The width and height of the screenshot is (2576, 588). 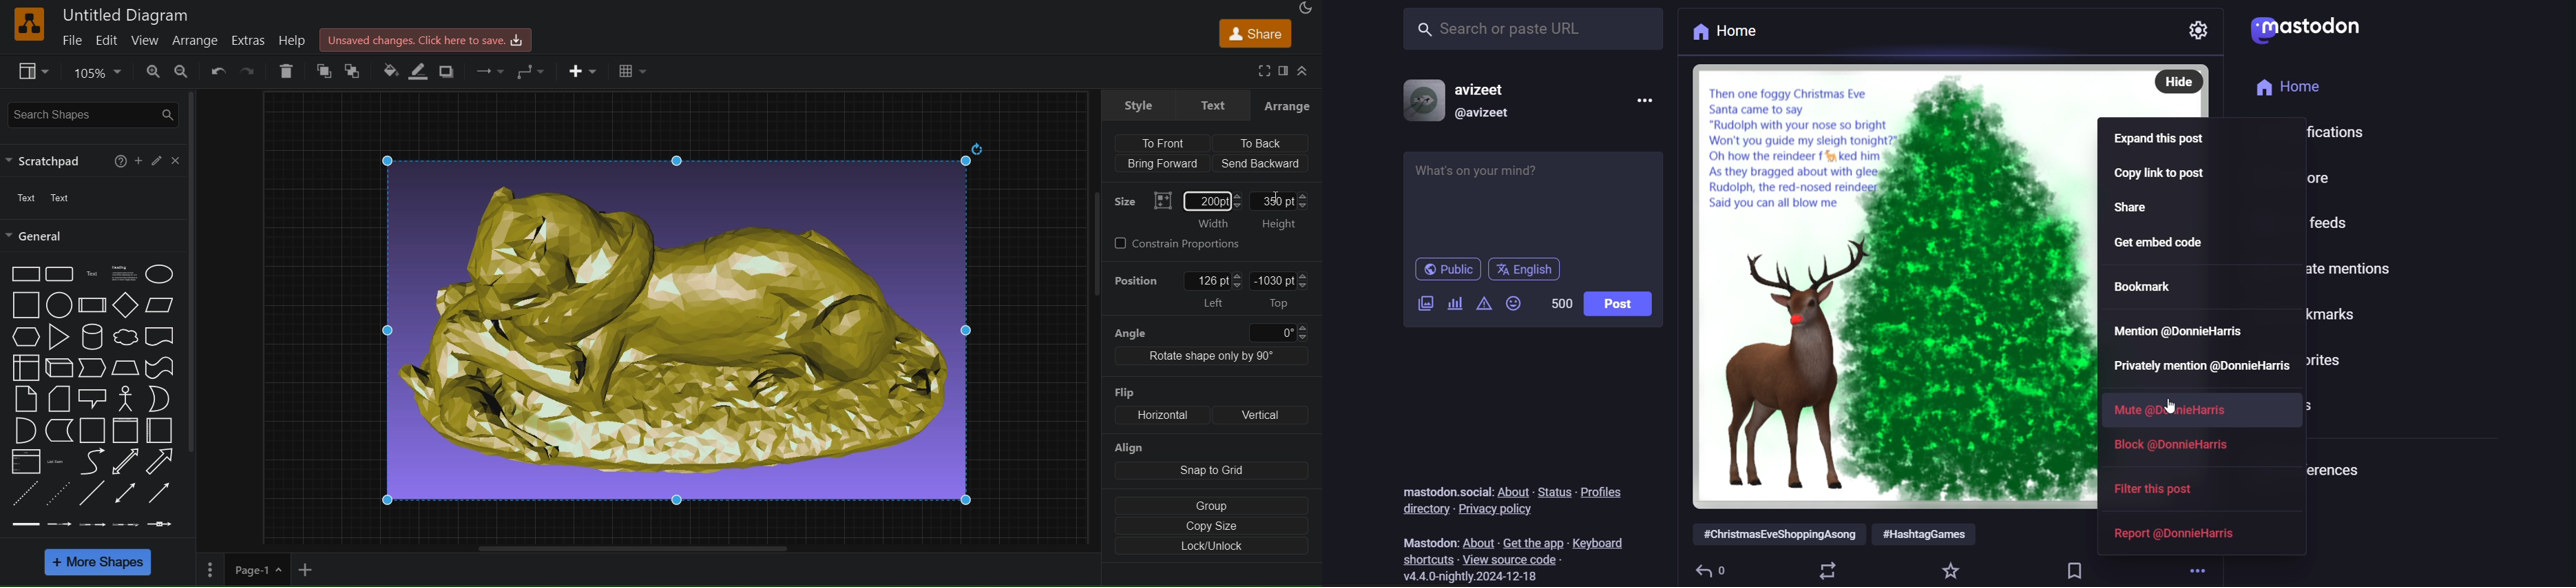 I want to click on zoom in, so click(x=149, y=72).